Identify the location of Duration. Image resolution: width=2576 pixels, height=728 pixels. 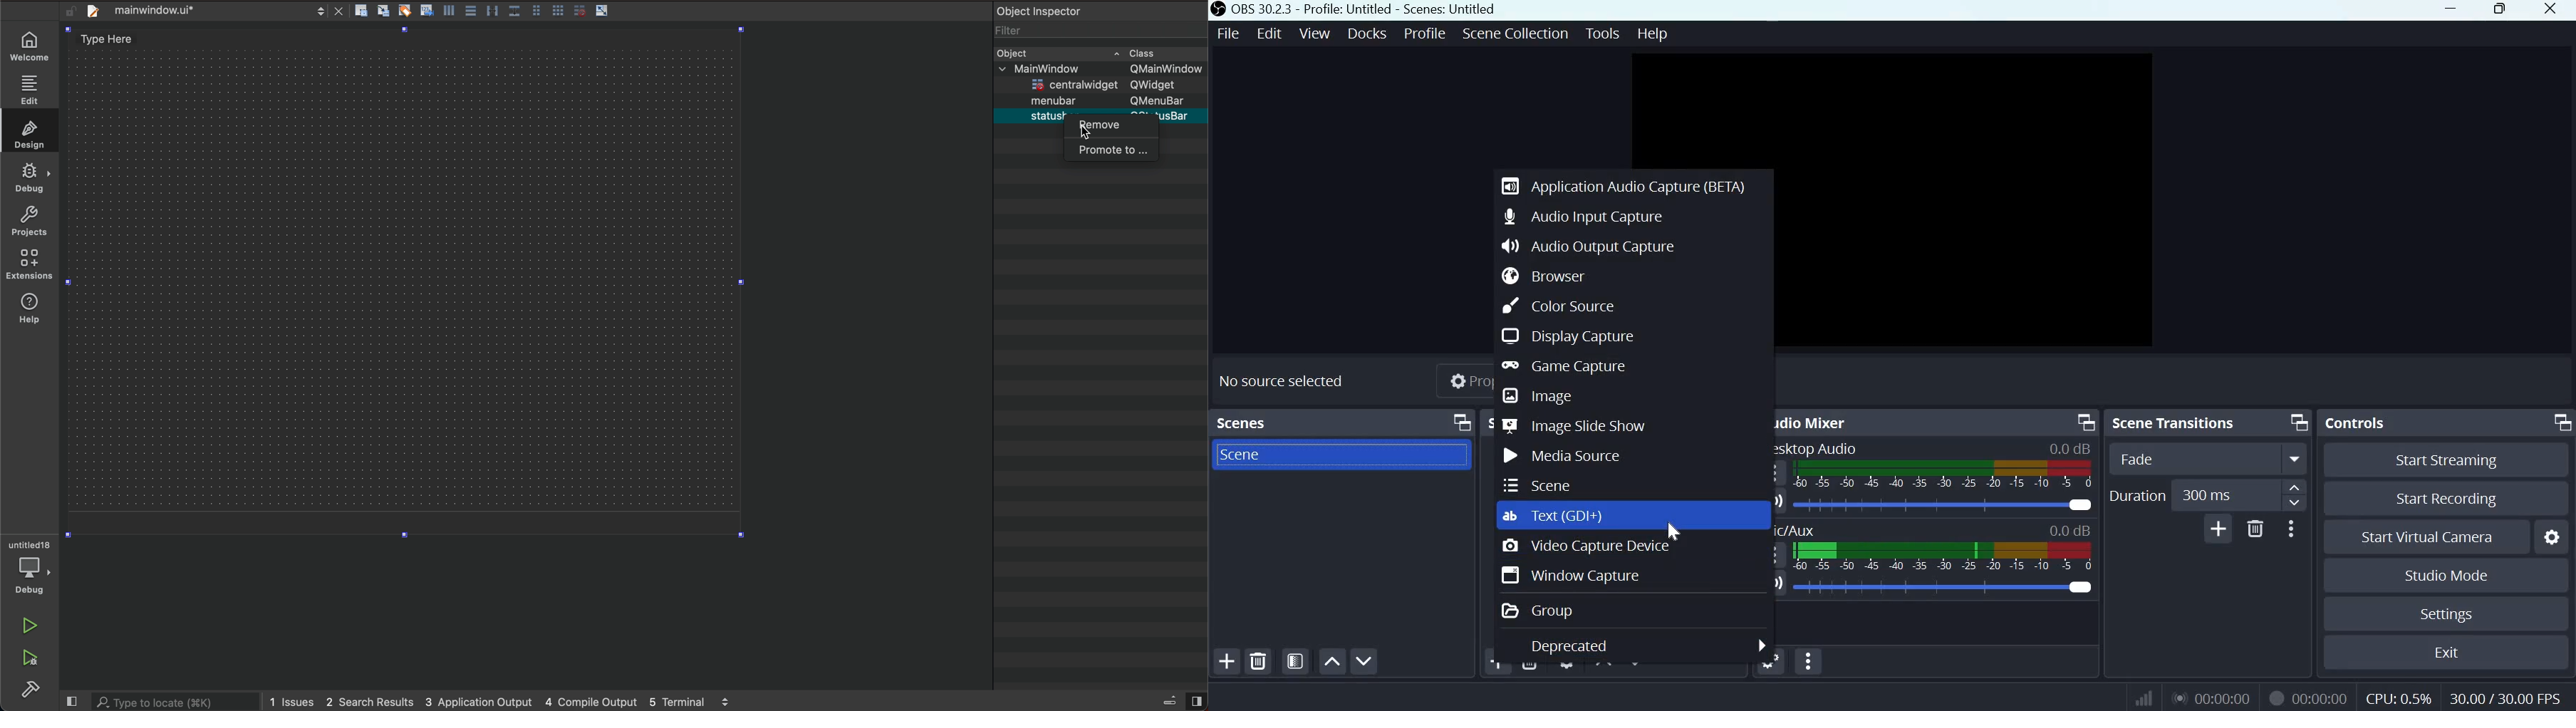
(2137, 497).